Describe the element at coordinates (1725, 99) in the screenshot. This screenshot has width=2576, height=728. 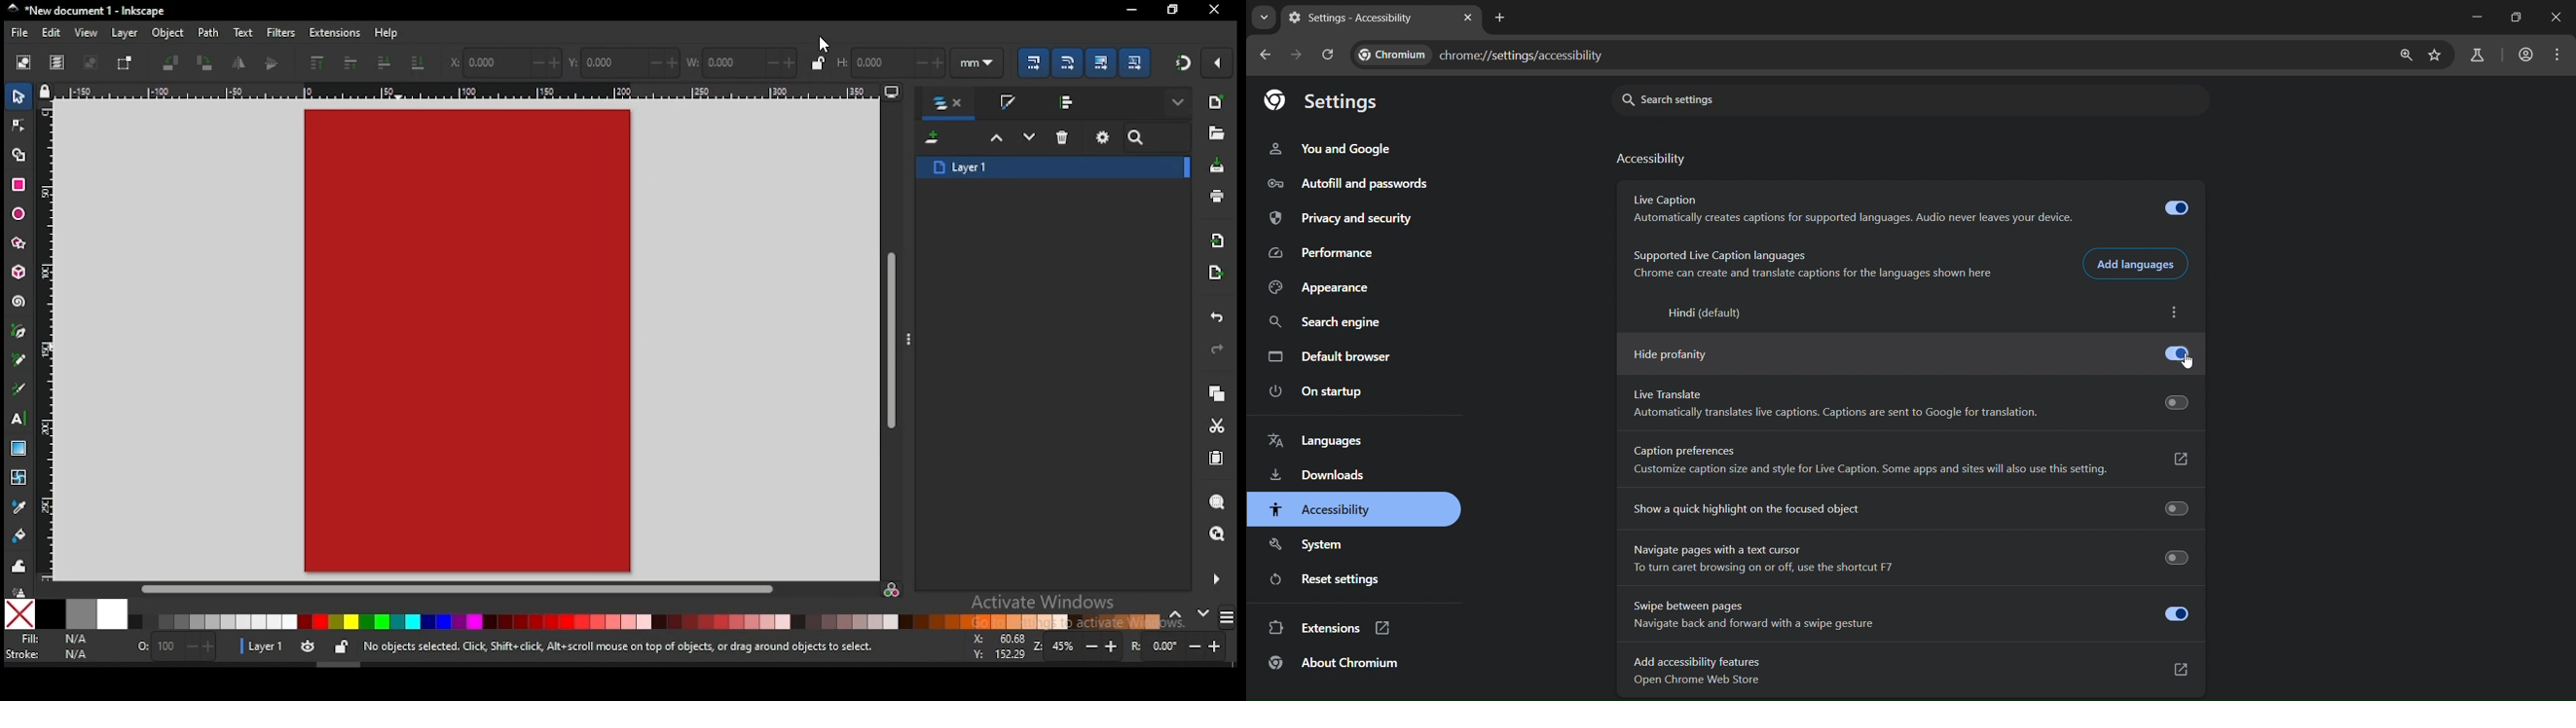
I see `search settings` at that location.